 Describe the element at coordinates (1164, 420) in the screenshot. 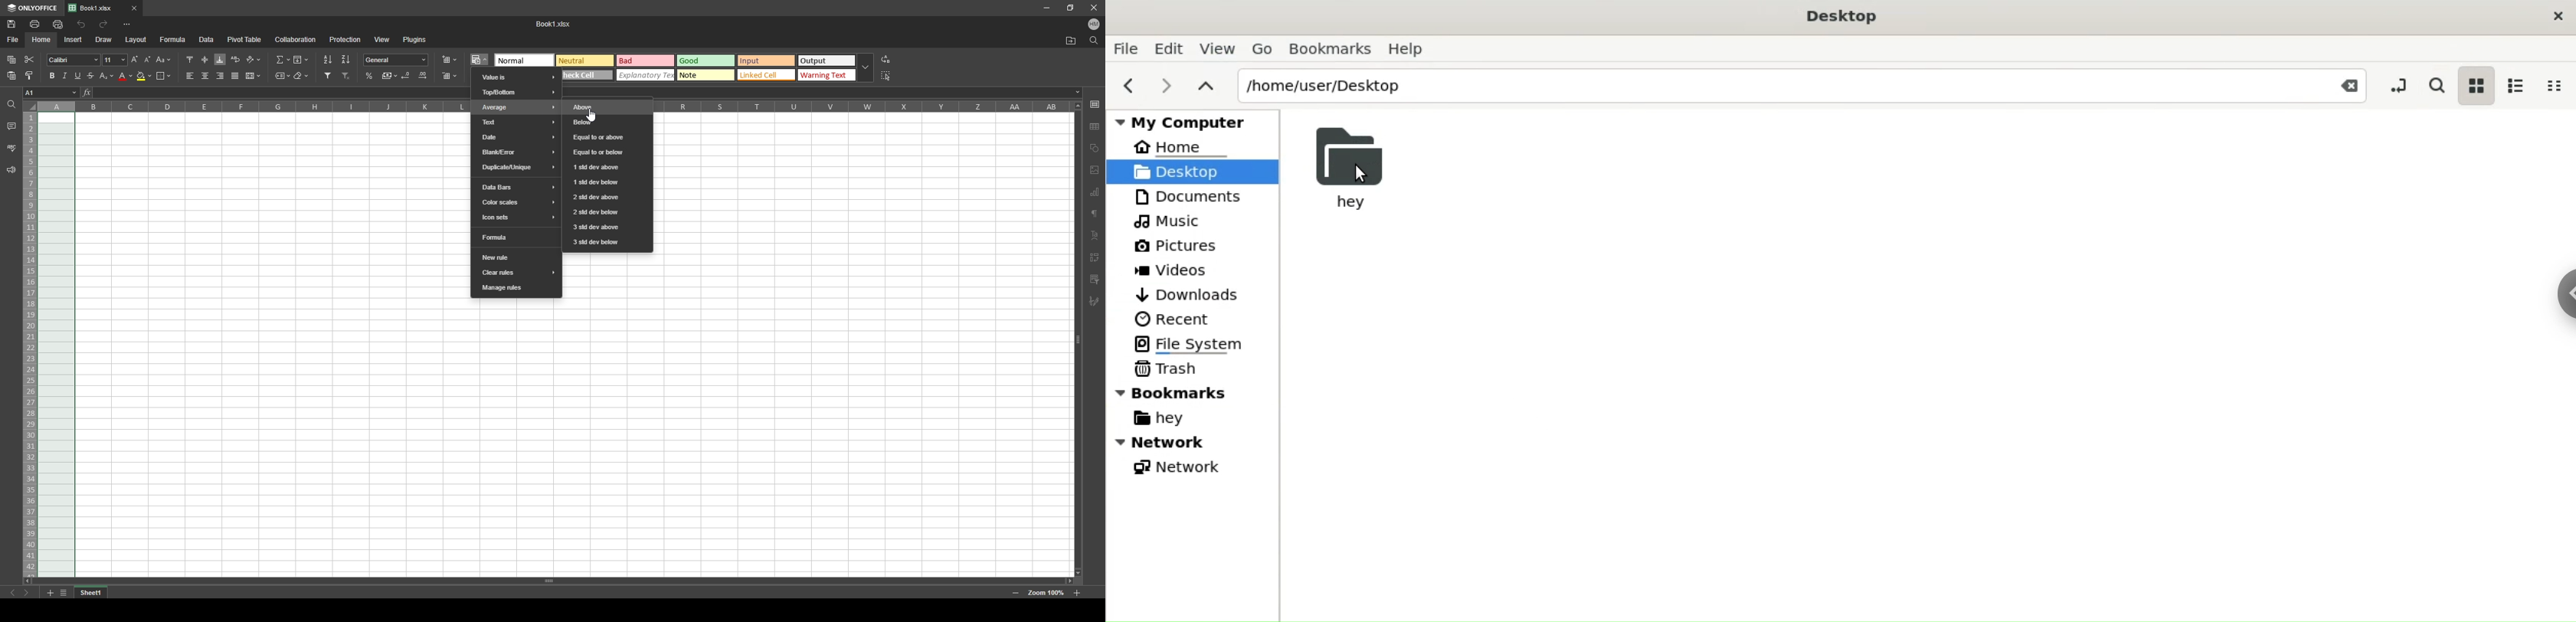

I see `hey` at that location.